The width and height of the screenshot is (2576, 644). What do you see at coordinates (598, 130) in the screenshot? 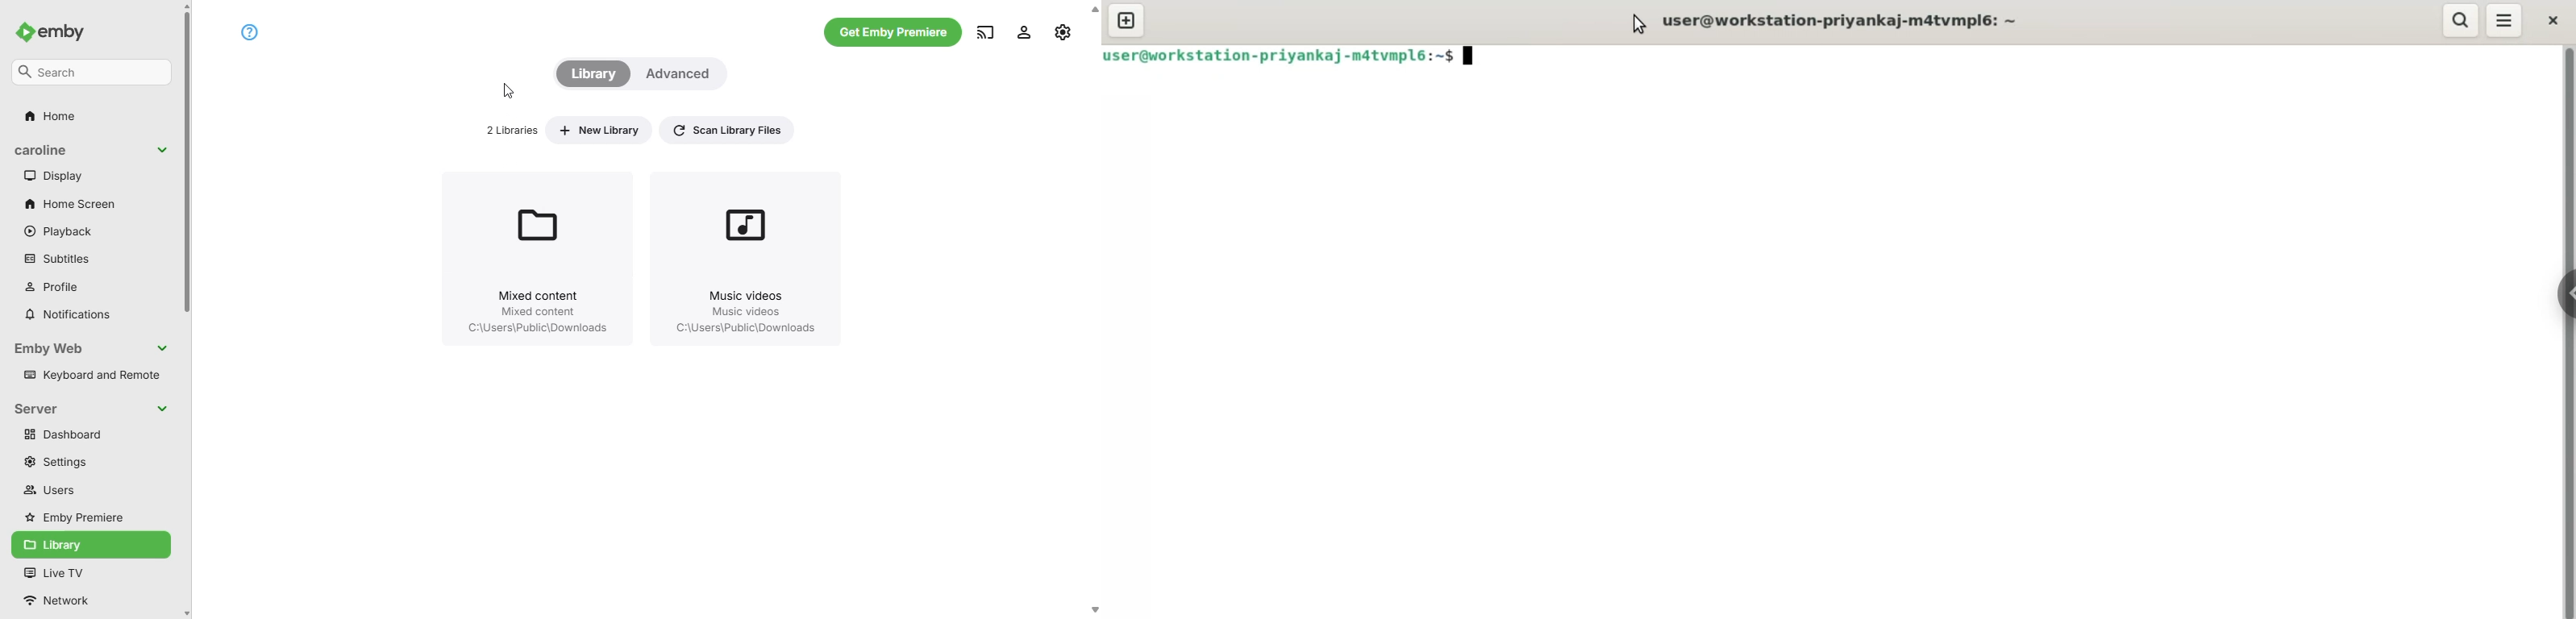
I see `new library` at bounding box center [598, 130].